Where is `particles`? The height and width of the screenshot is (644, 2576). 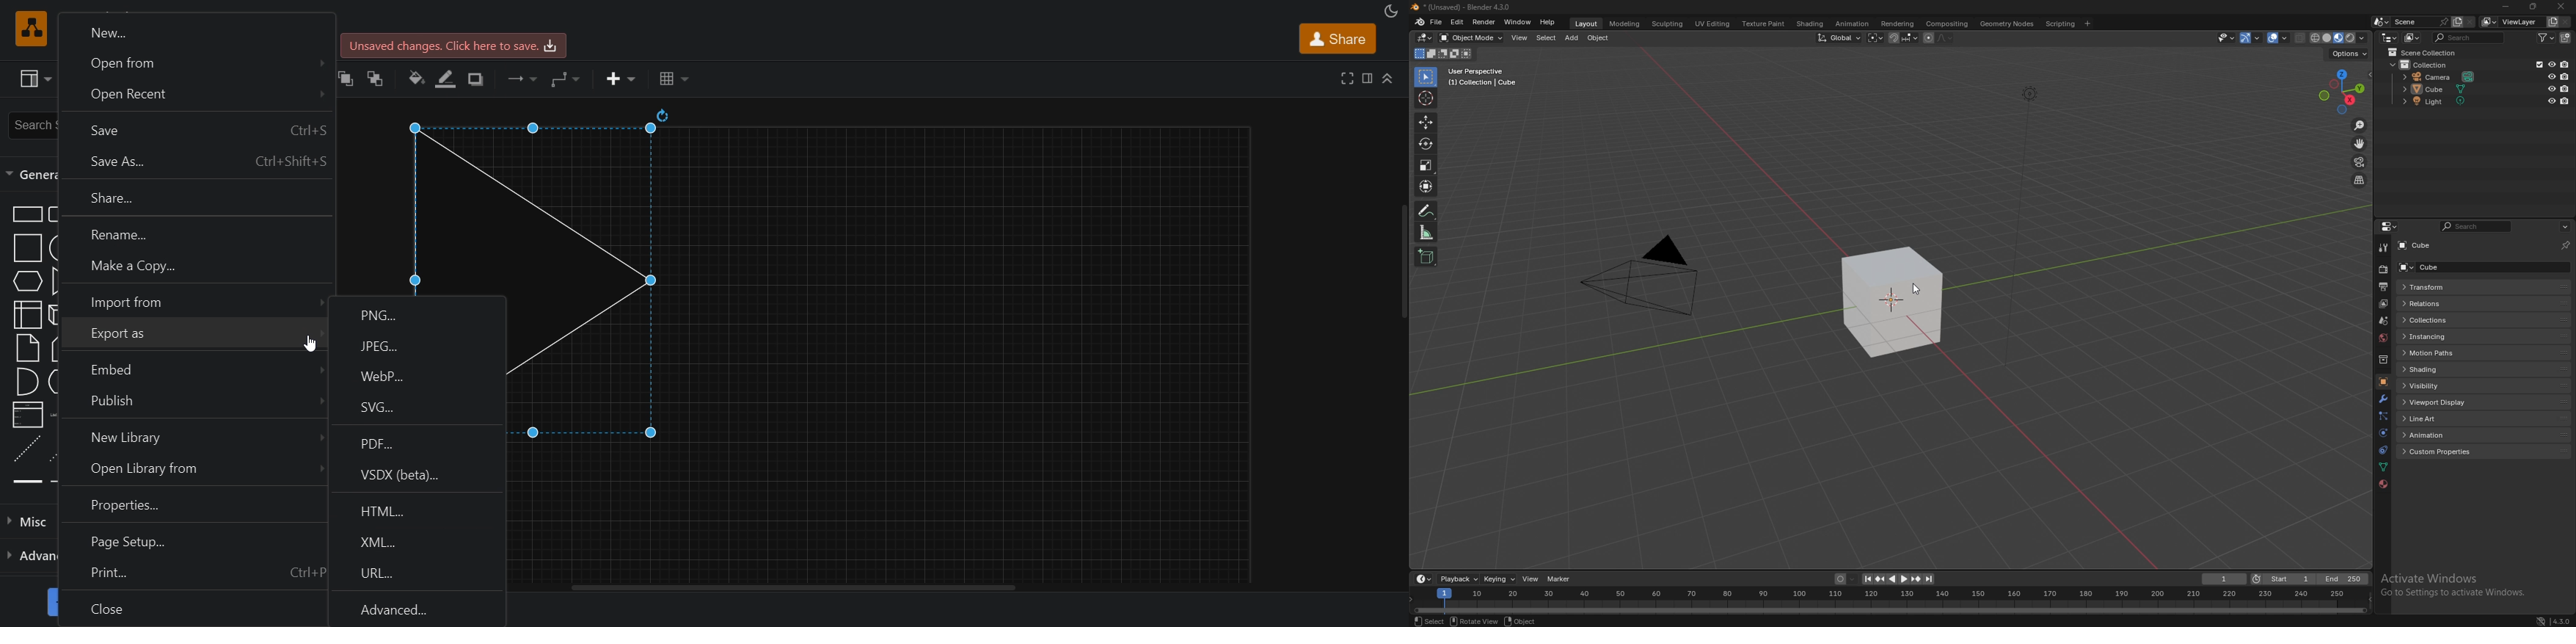 particles is located at coordinates (2384, 415).